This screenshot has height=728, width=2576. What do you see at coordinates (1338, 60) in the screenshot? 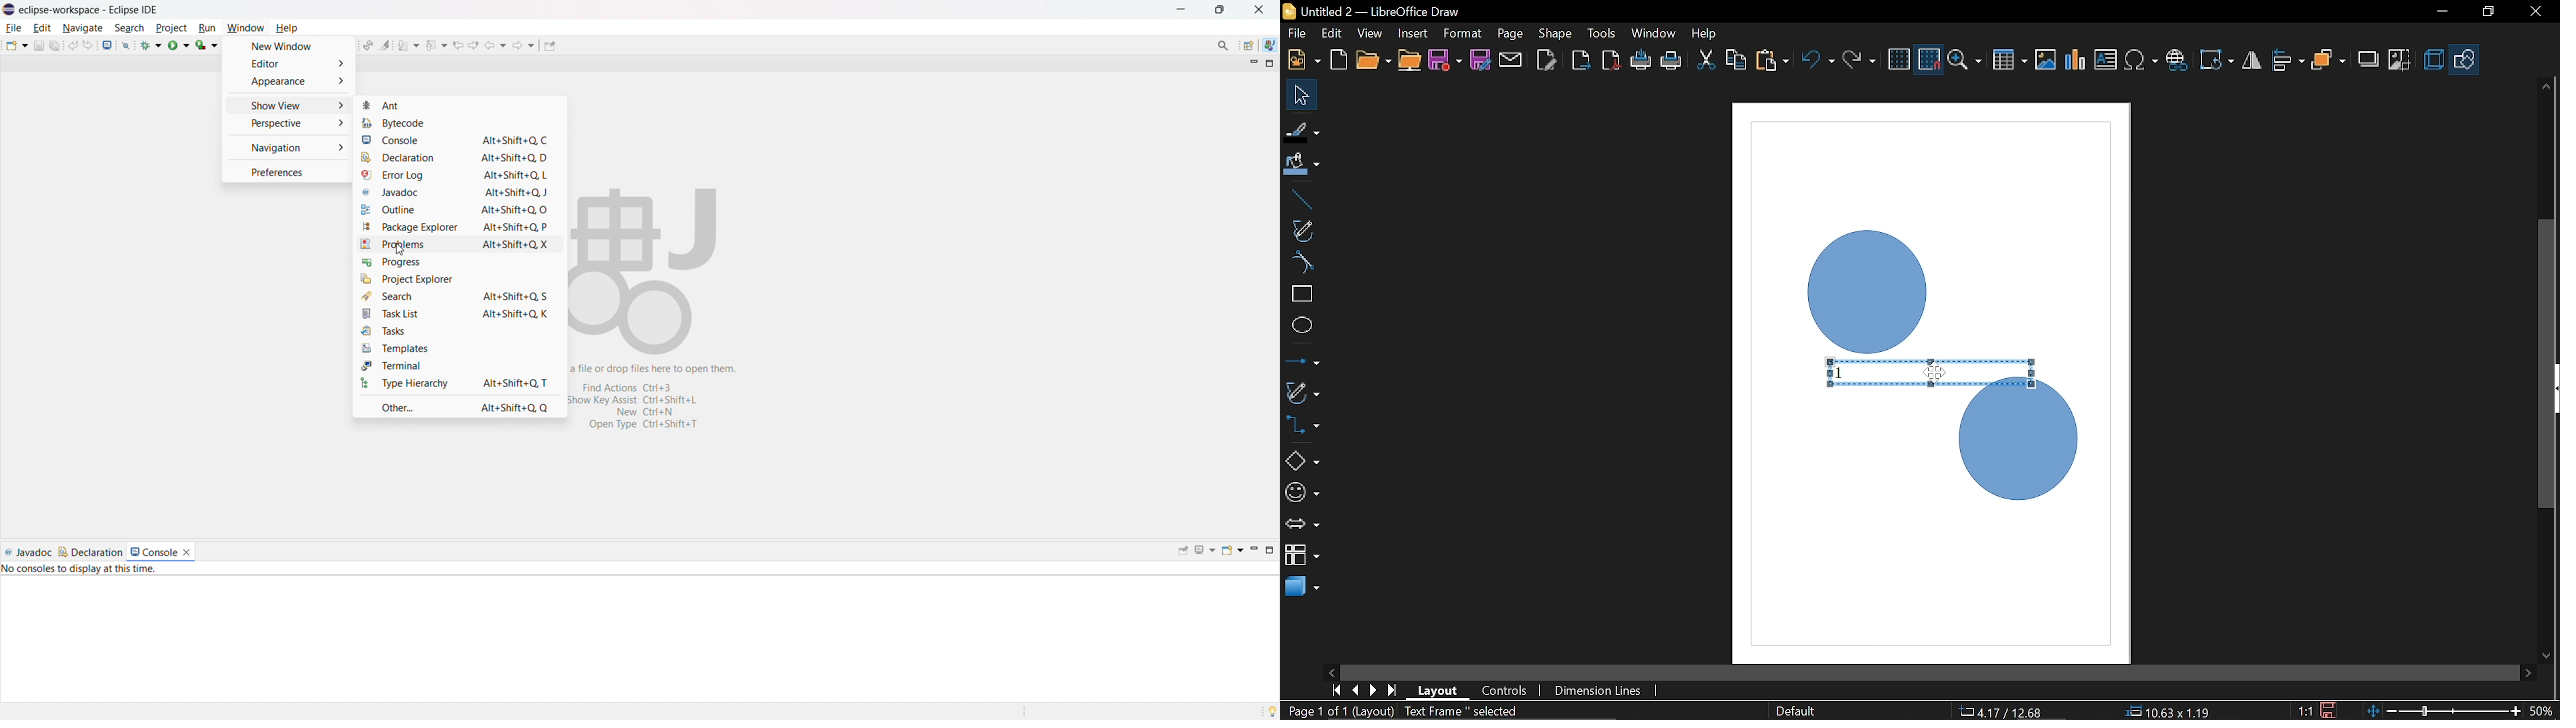
I see `Open template manager` at bounding box center [1338, 60].